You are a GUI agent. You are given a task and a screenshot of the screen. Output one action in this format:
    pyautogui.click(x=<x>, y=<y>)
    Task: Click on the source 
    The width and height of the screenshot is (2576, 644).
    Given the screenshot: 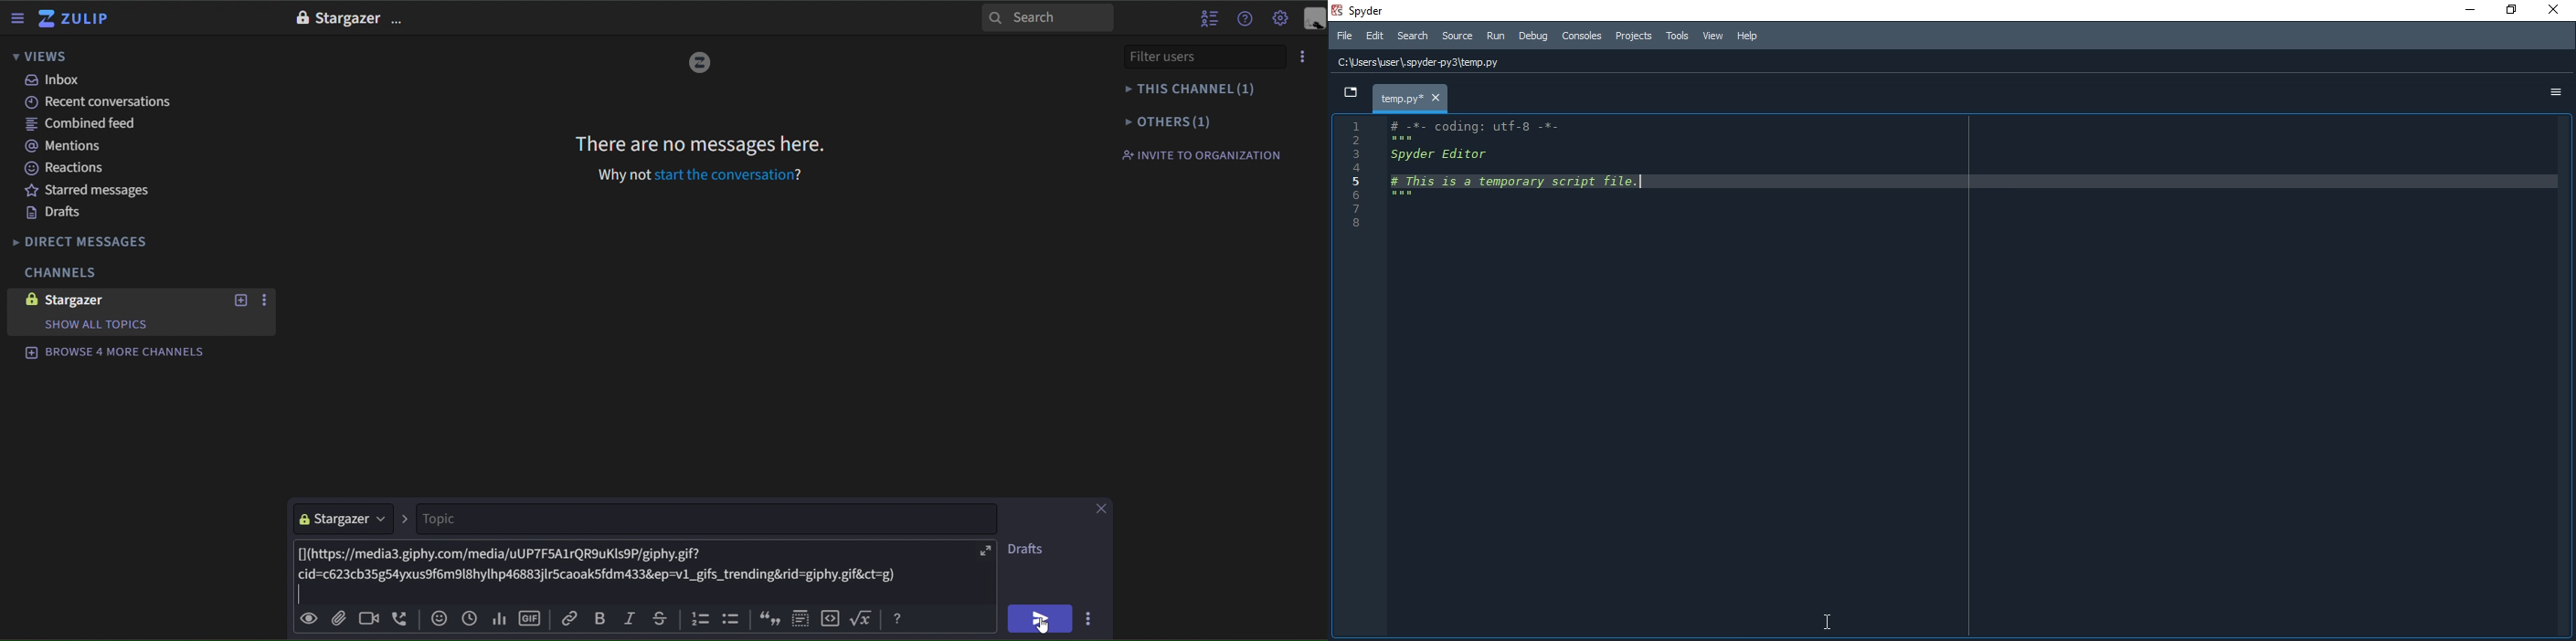 What is the action you would take?
    pyautogui.click(x=1457, y=37)
    